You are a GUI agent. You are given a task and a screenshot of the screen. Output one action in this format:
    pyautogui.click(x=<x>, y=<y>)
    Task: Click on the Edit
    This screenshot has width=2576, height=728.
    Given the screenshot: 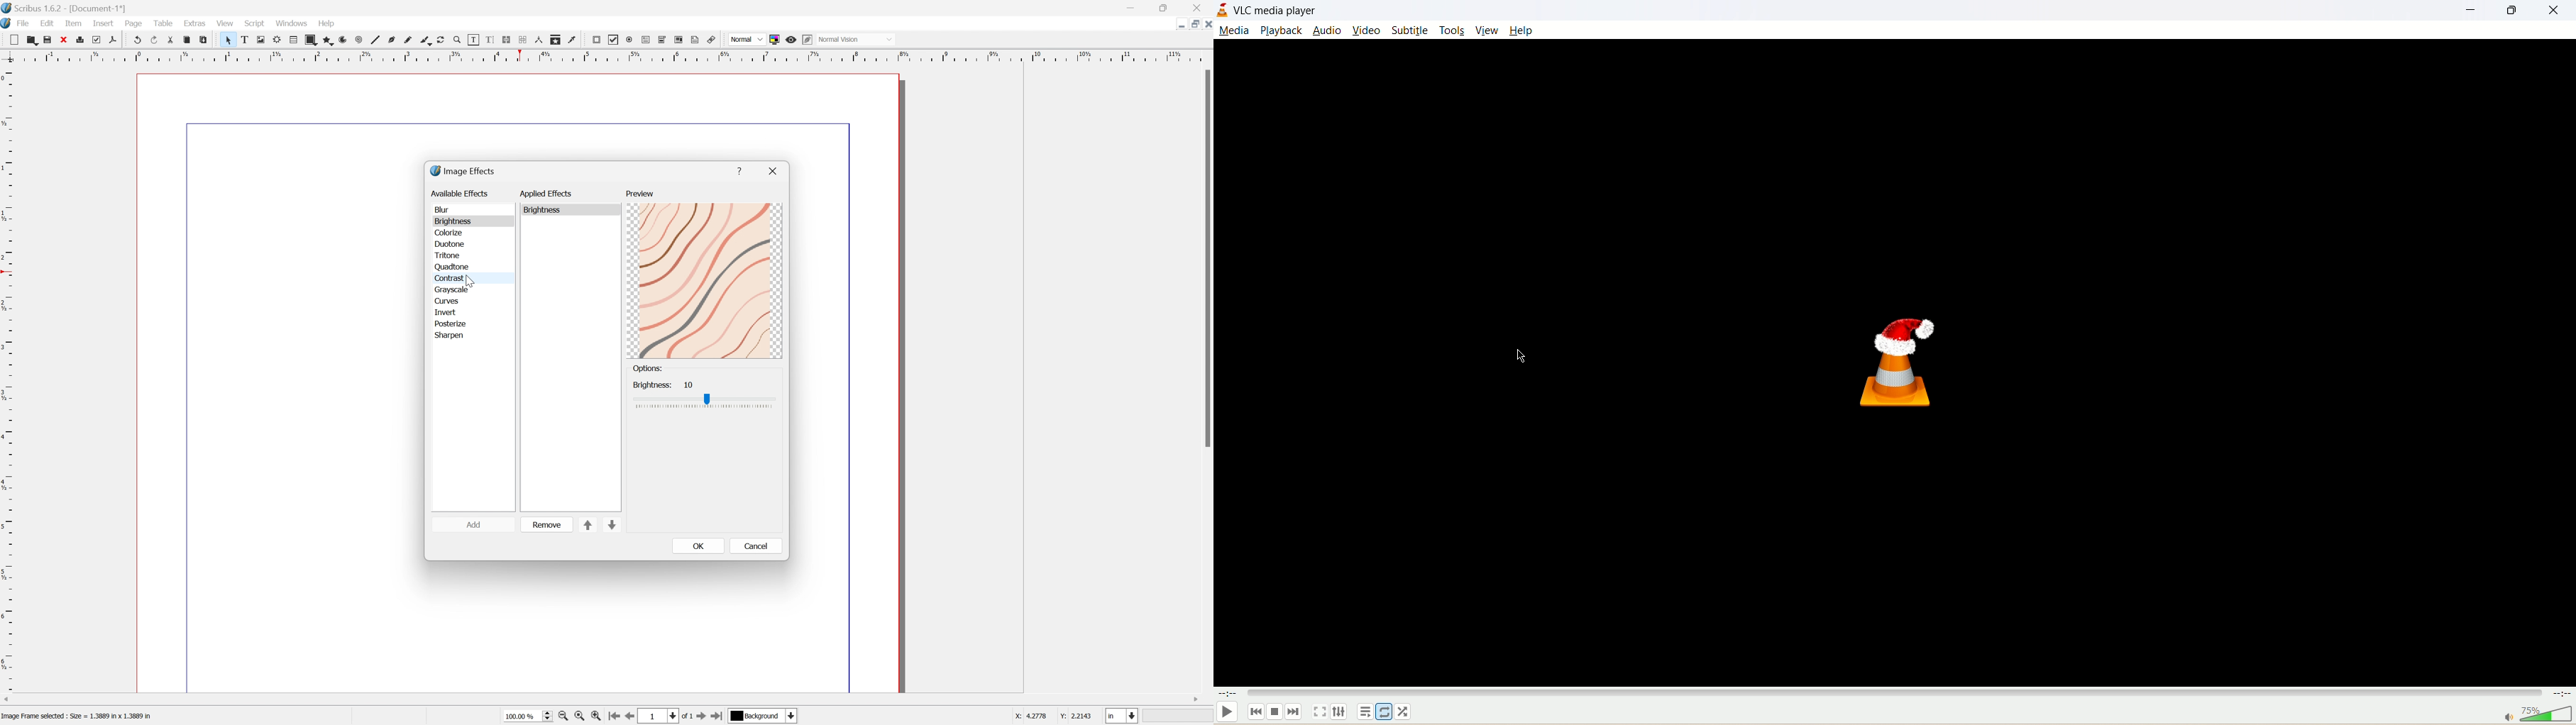 What is the action you would take?
    pyautogui.click(x=46, y=23)
    